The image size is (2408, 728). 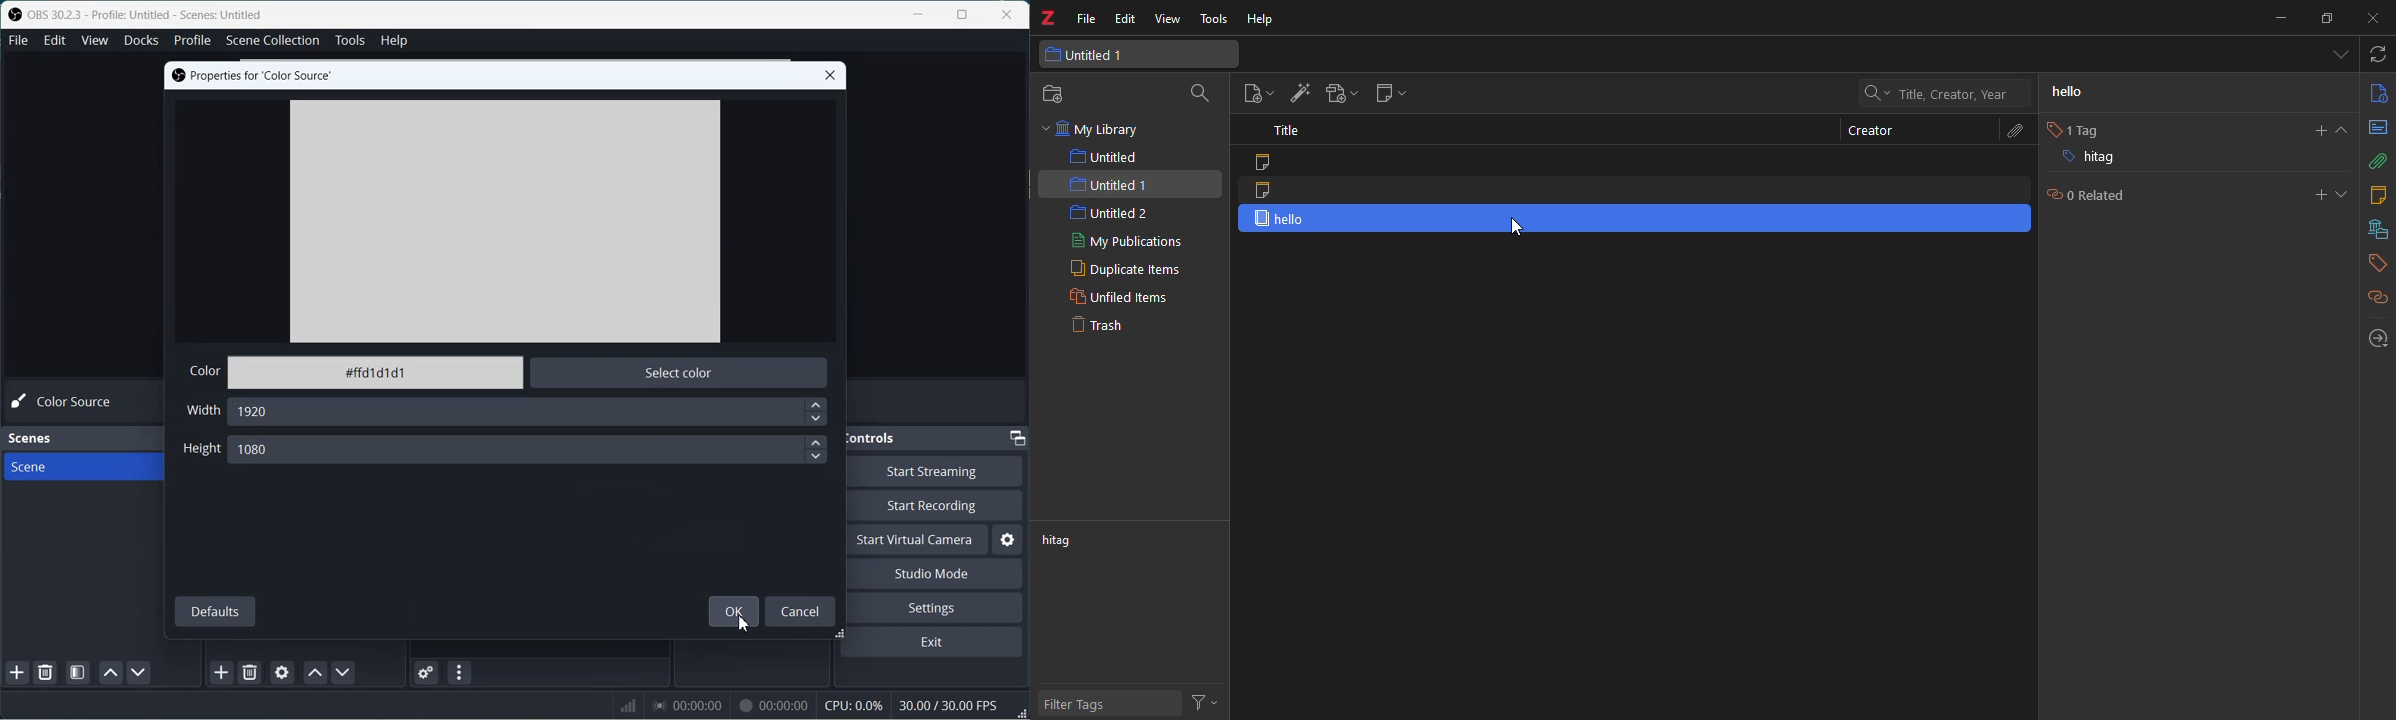 I want to click on Start Recording, so click(x=940, y=506).